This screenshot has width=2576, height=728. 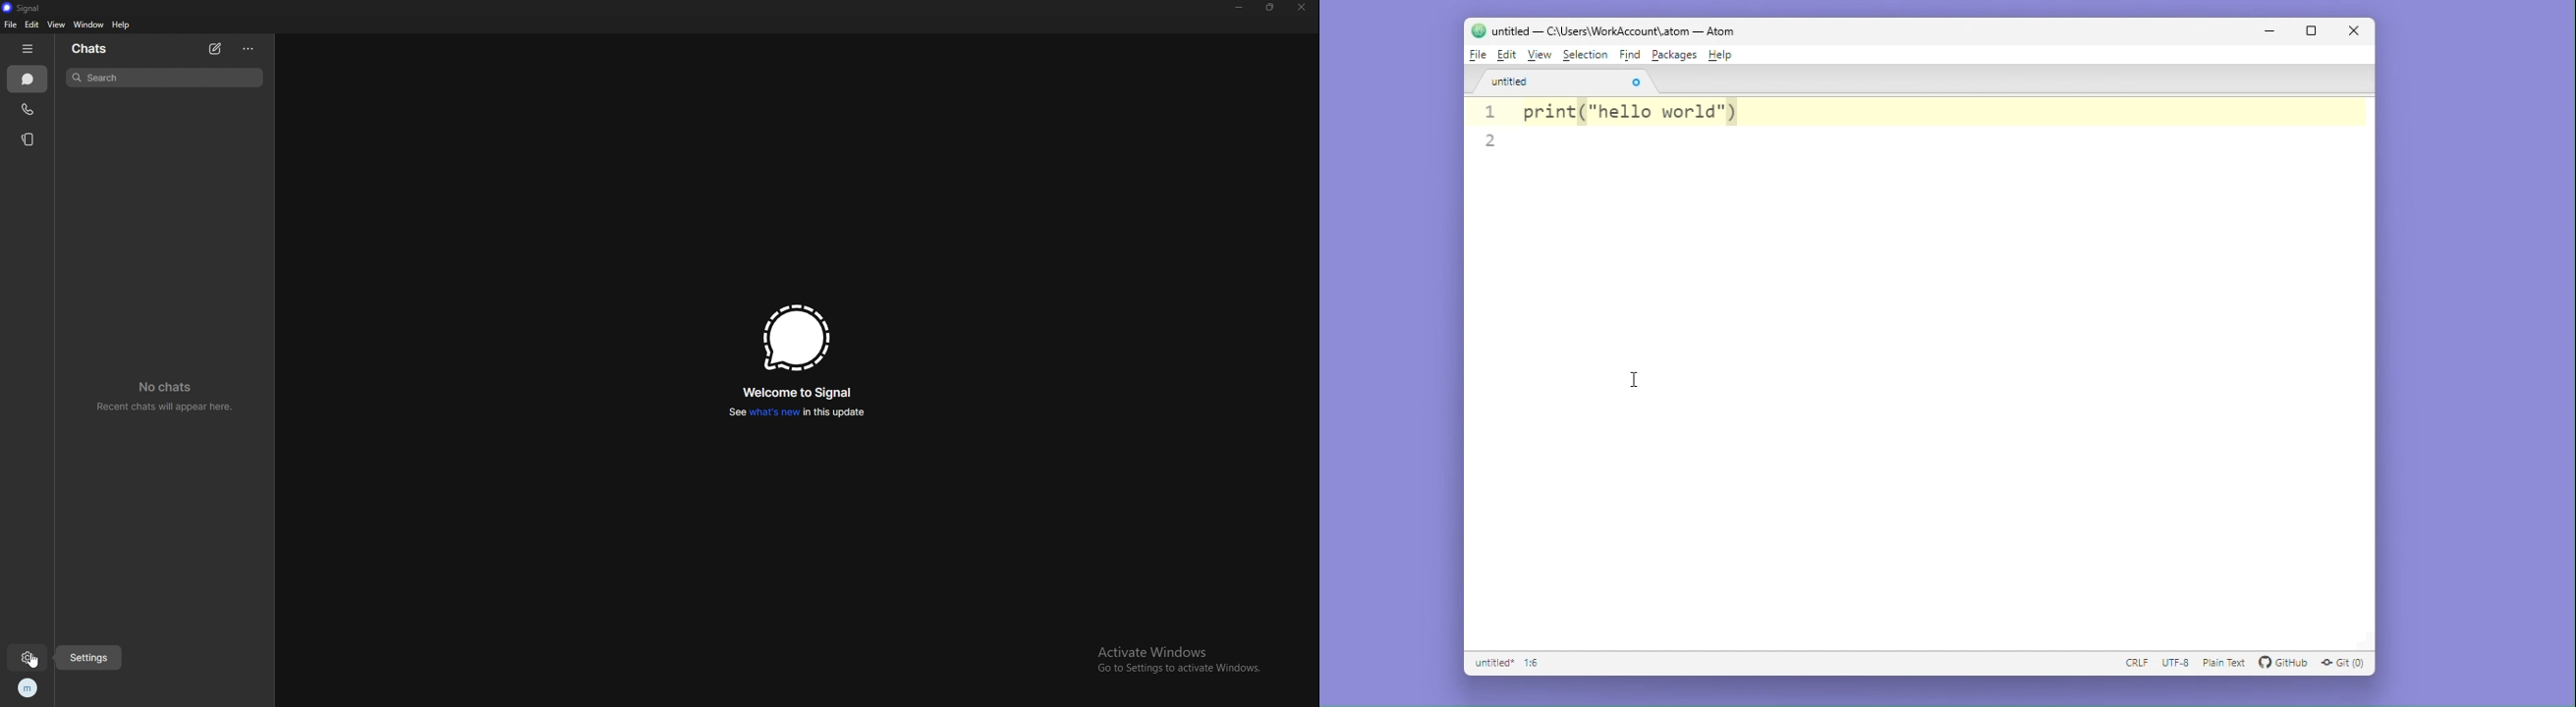 What do you see at coordinates (26, 8) in the screenshot?
I see `signal` at bounding box center [26, 8].